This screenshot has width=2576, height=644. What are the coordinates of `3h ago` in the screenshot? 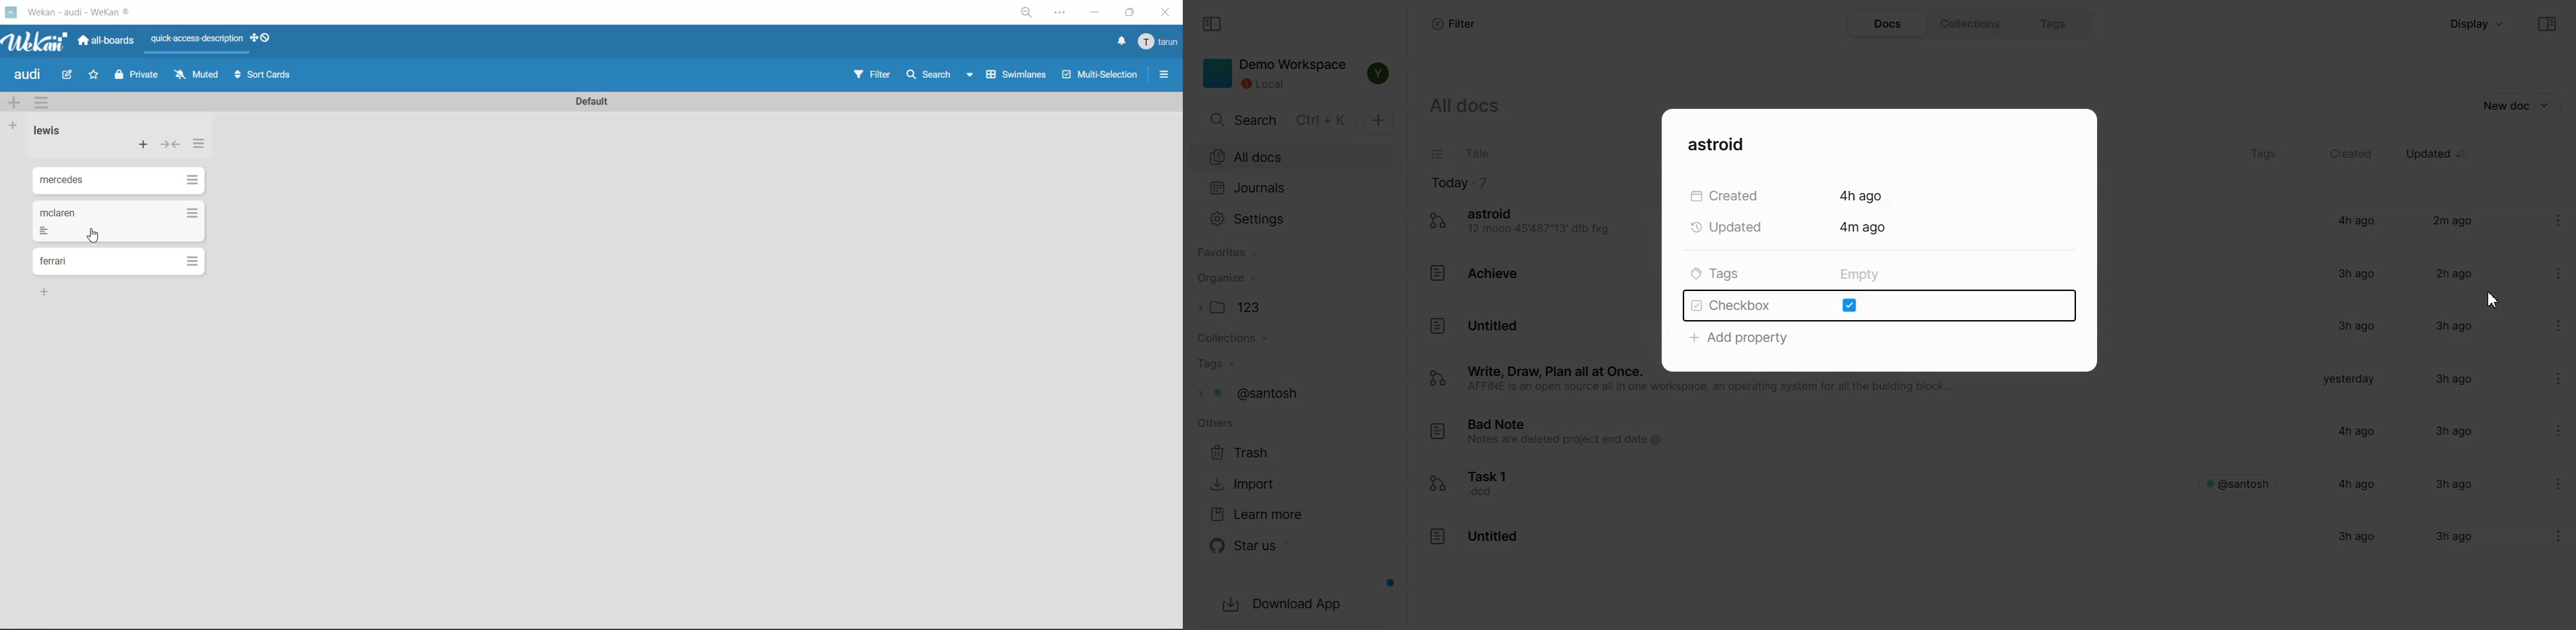 It's located at (2361, 539).